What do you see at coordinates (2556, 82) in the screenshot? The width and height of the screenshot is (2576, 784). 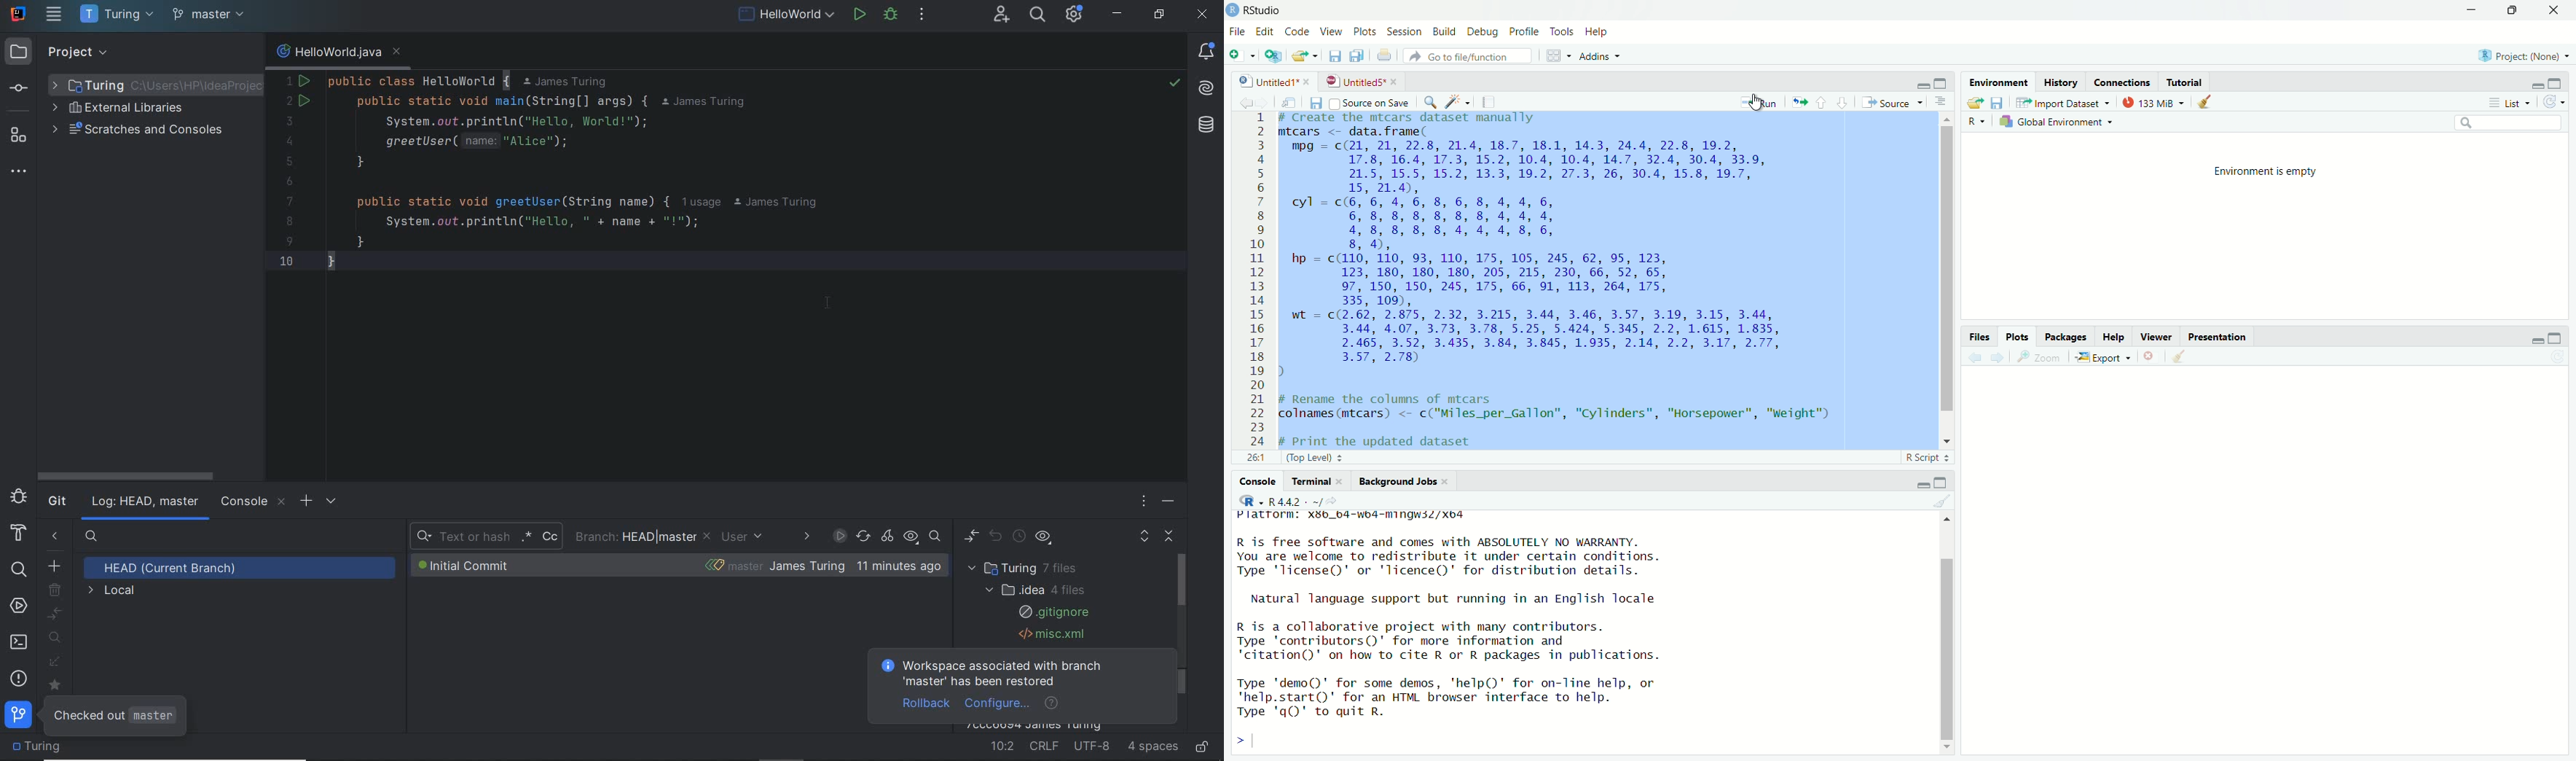 I see `maximise` at bounding box center [2556, 82].